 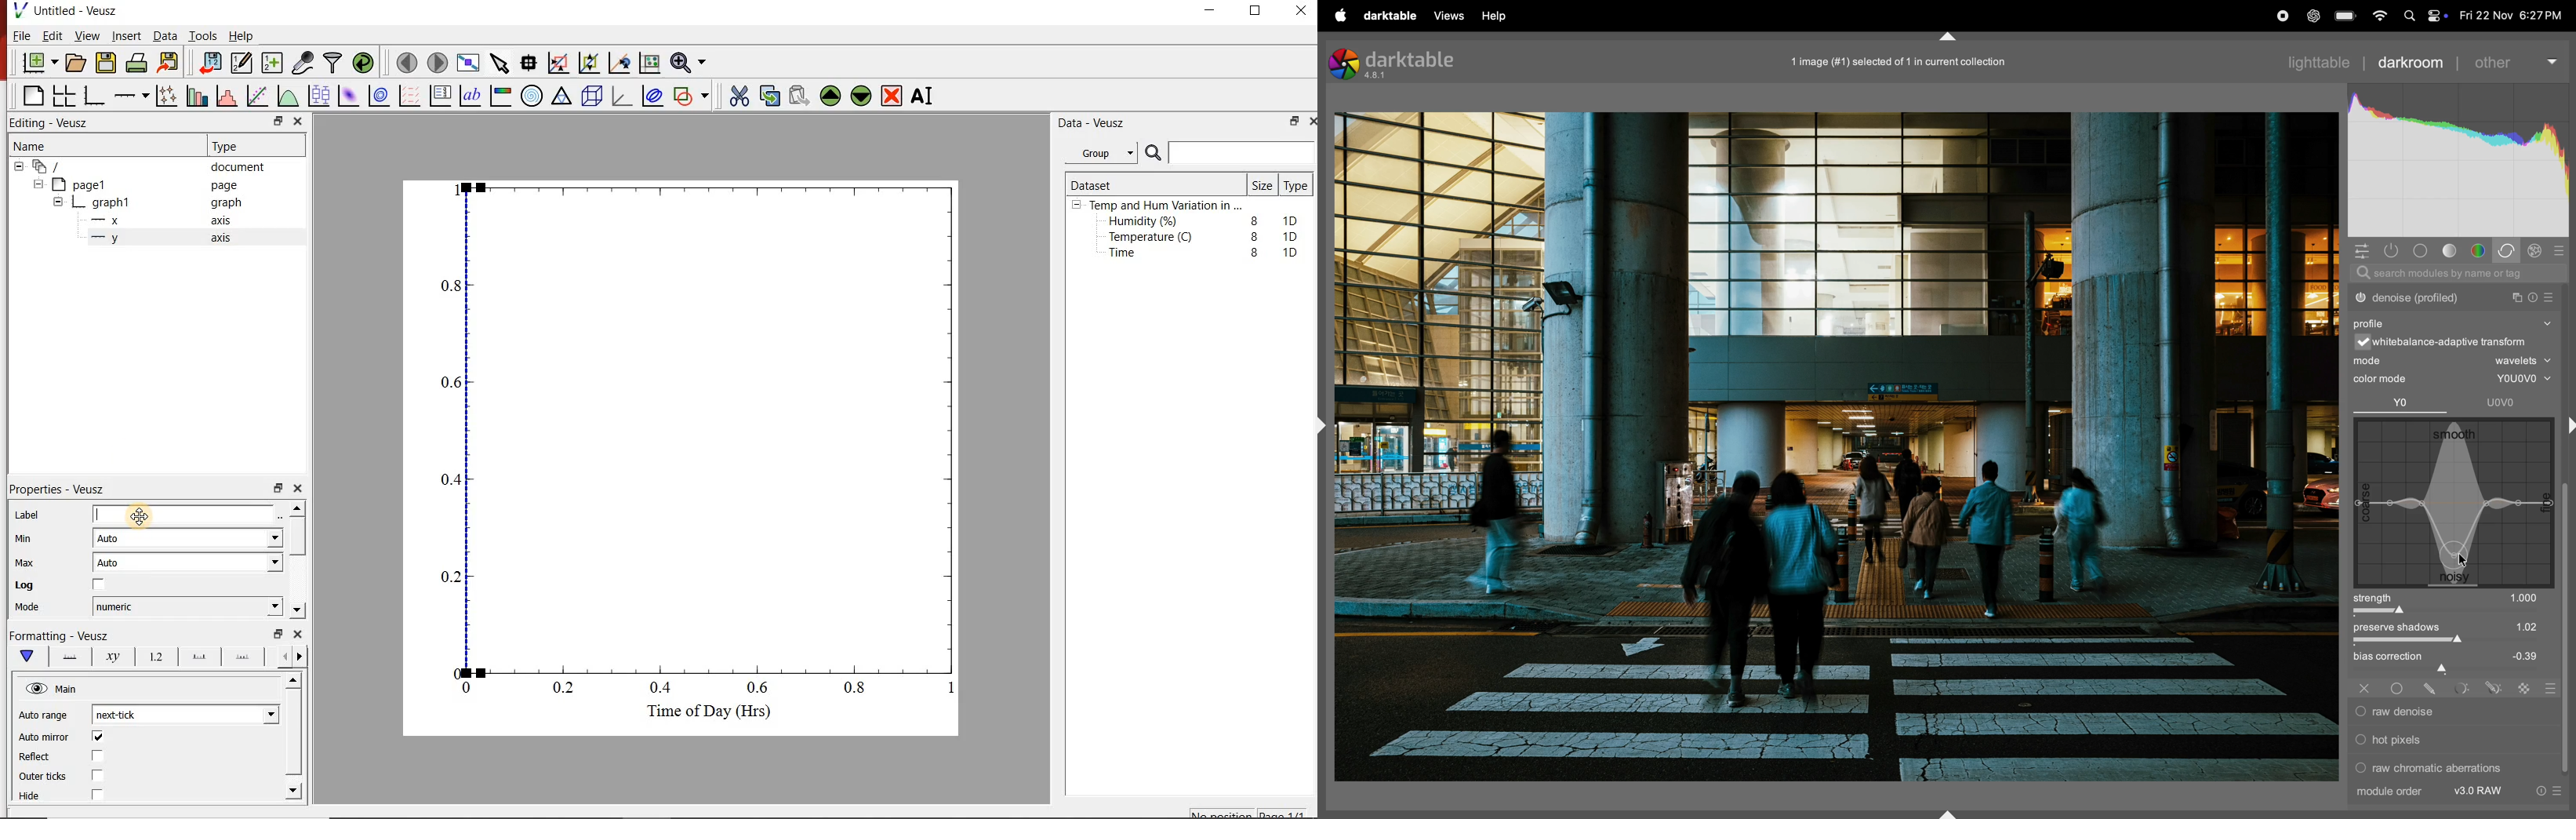 I want to click on add a shape to the plot, so click(x=695, y=98).